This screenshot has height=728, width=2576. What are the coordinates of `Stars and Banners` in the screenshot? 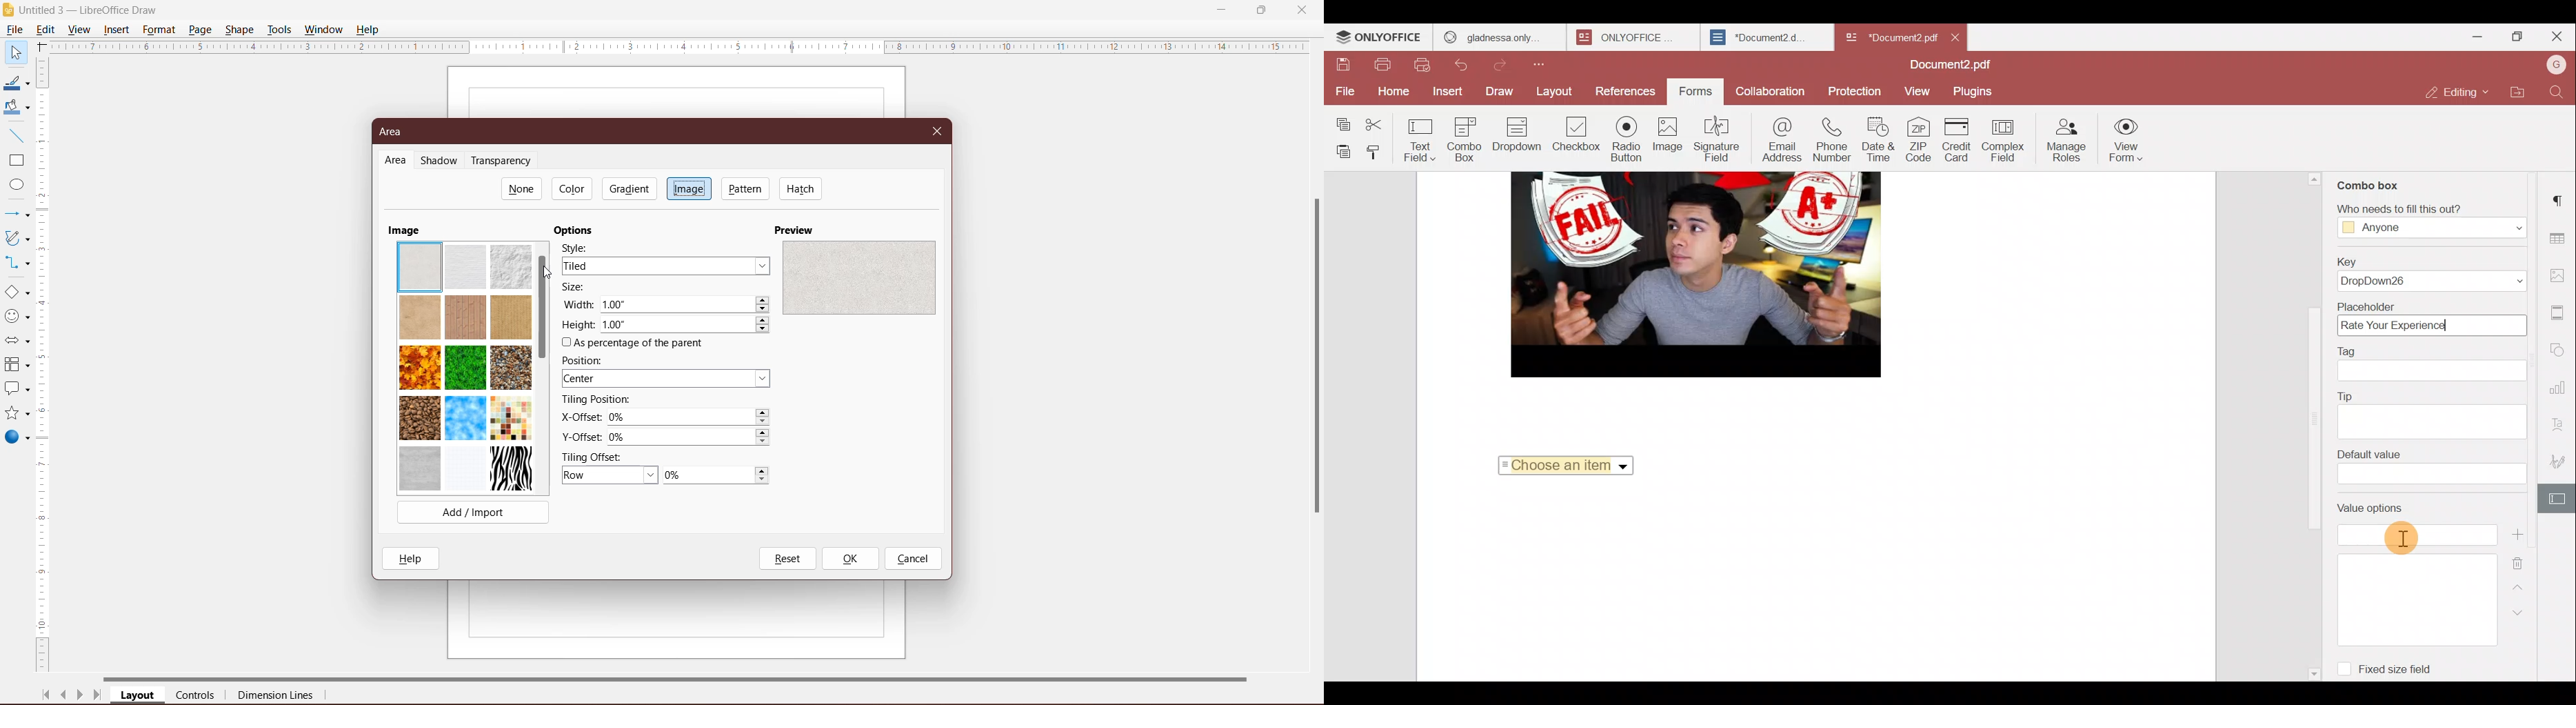 It's located at (16, 414).